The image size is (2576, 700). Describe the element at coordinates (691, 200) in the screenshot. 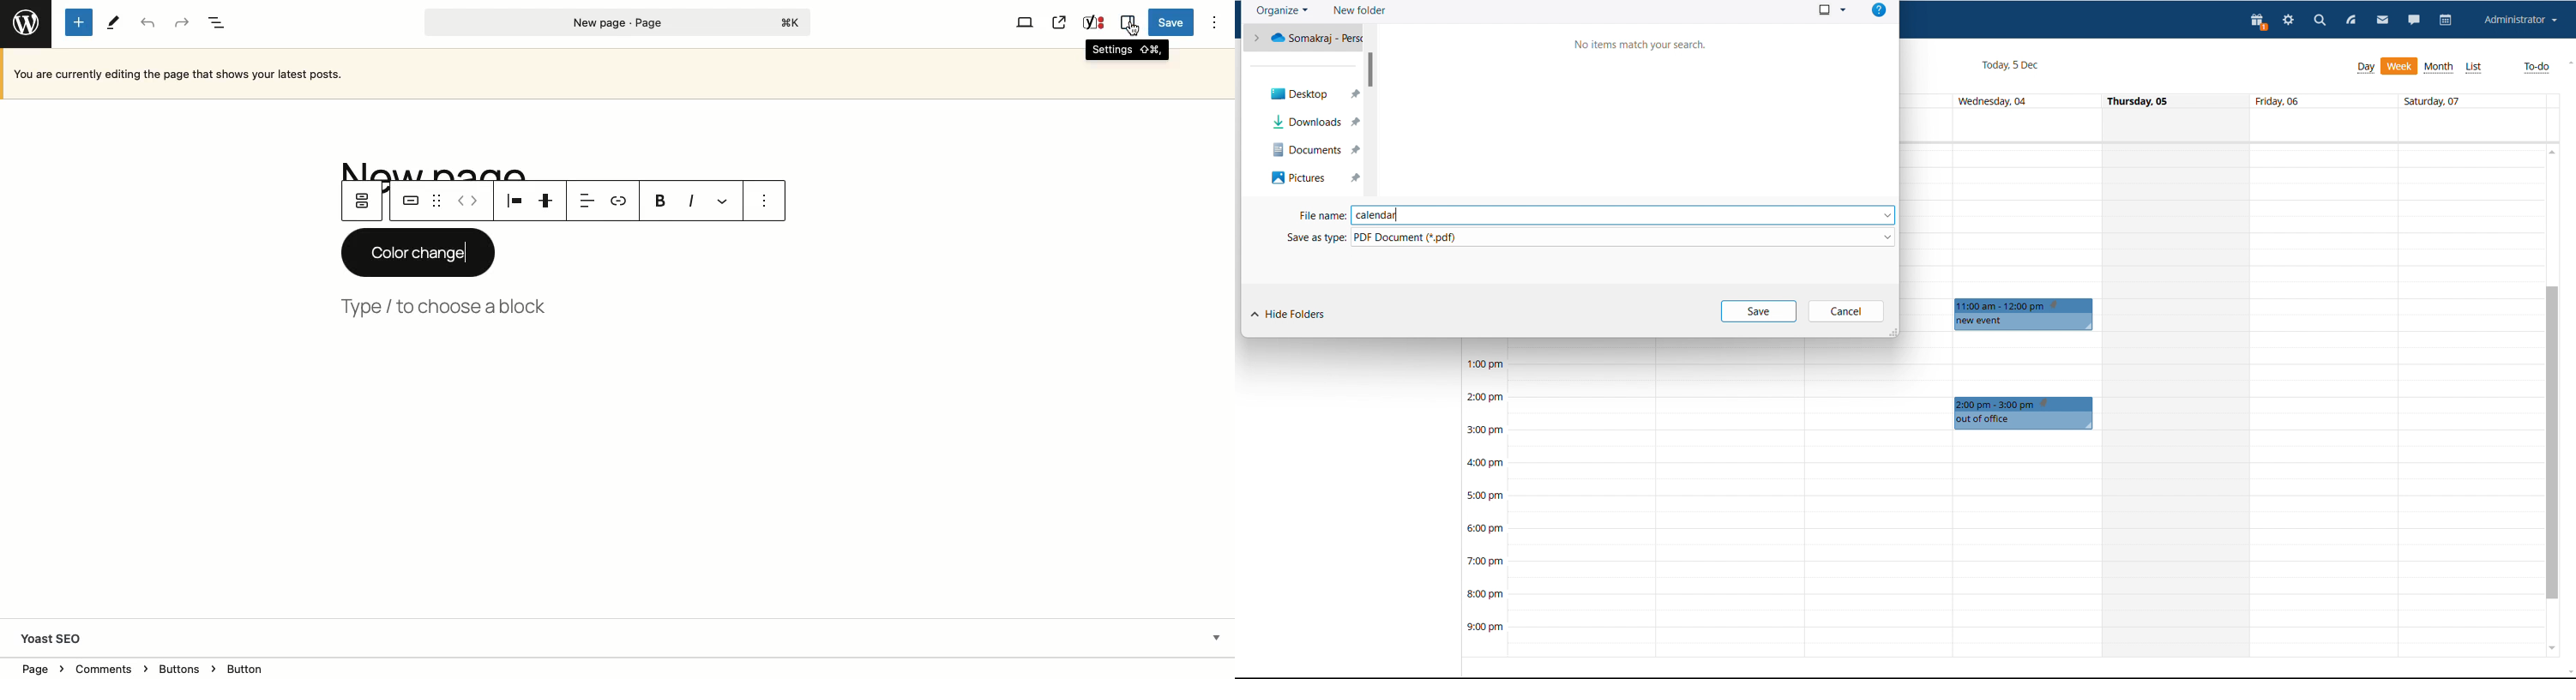

I see `Italics` at that location.